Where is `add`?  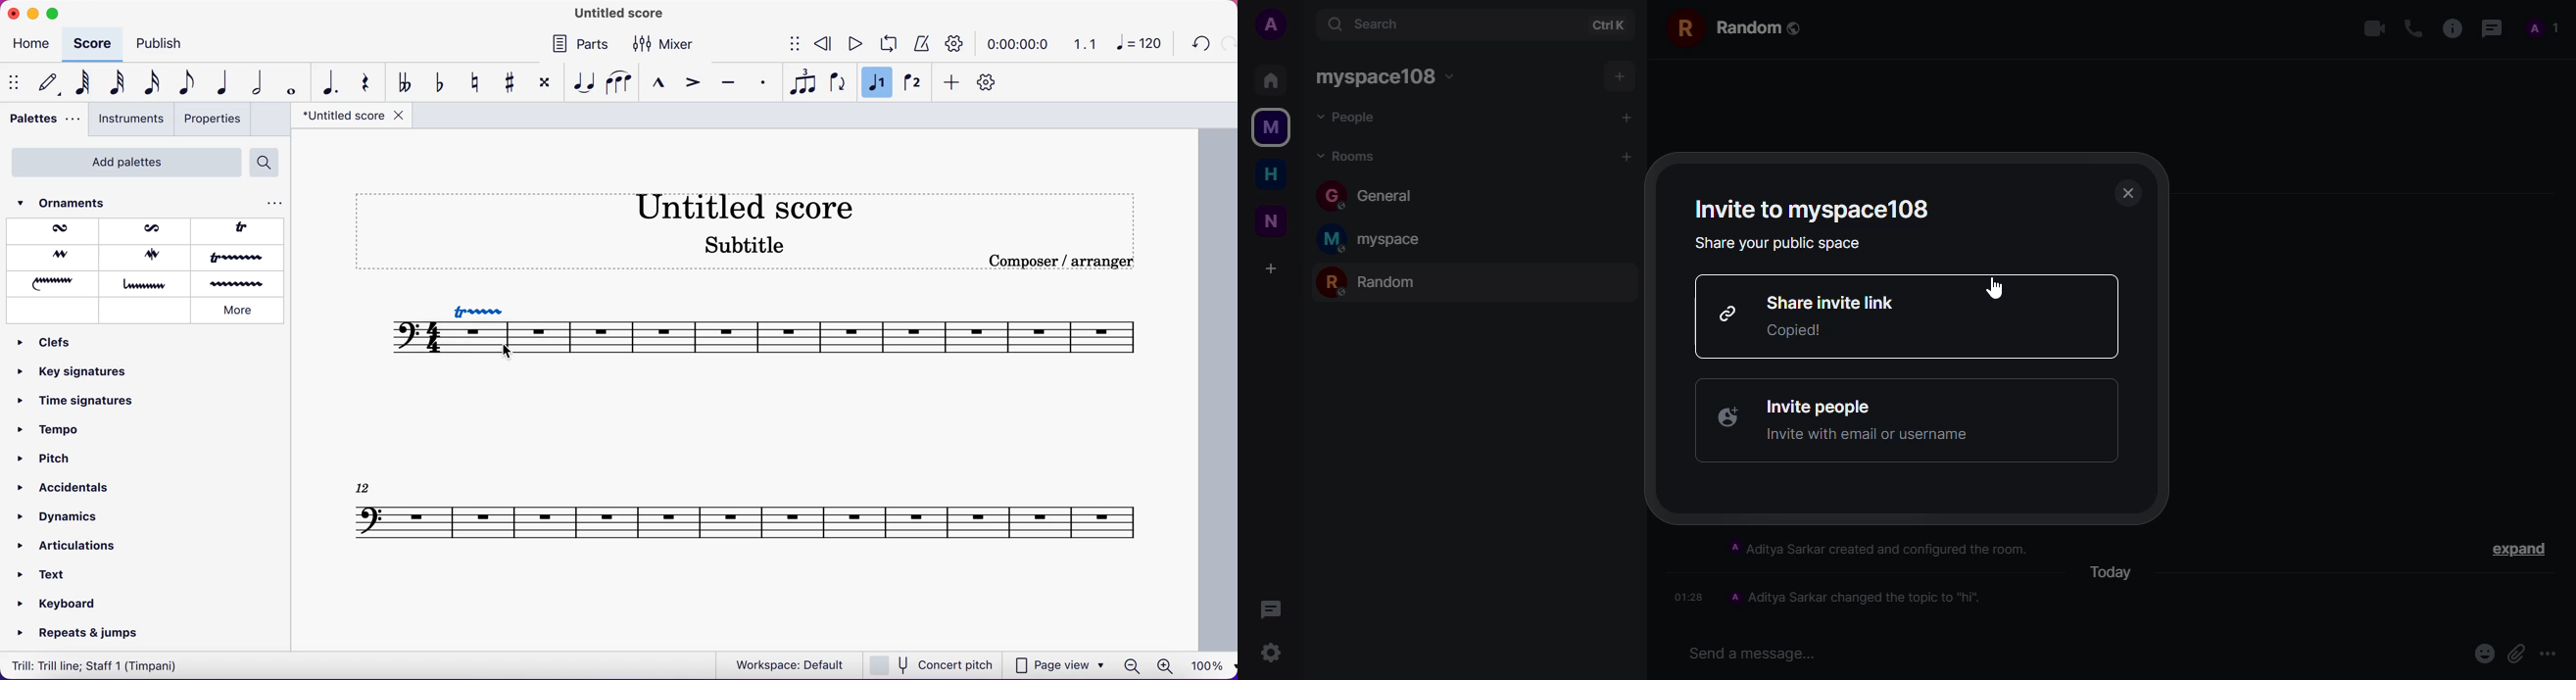
add is located at coordinates (1626, 155).